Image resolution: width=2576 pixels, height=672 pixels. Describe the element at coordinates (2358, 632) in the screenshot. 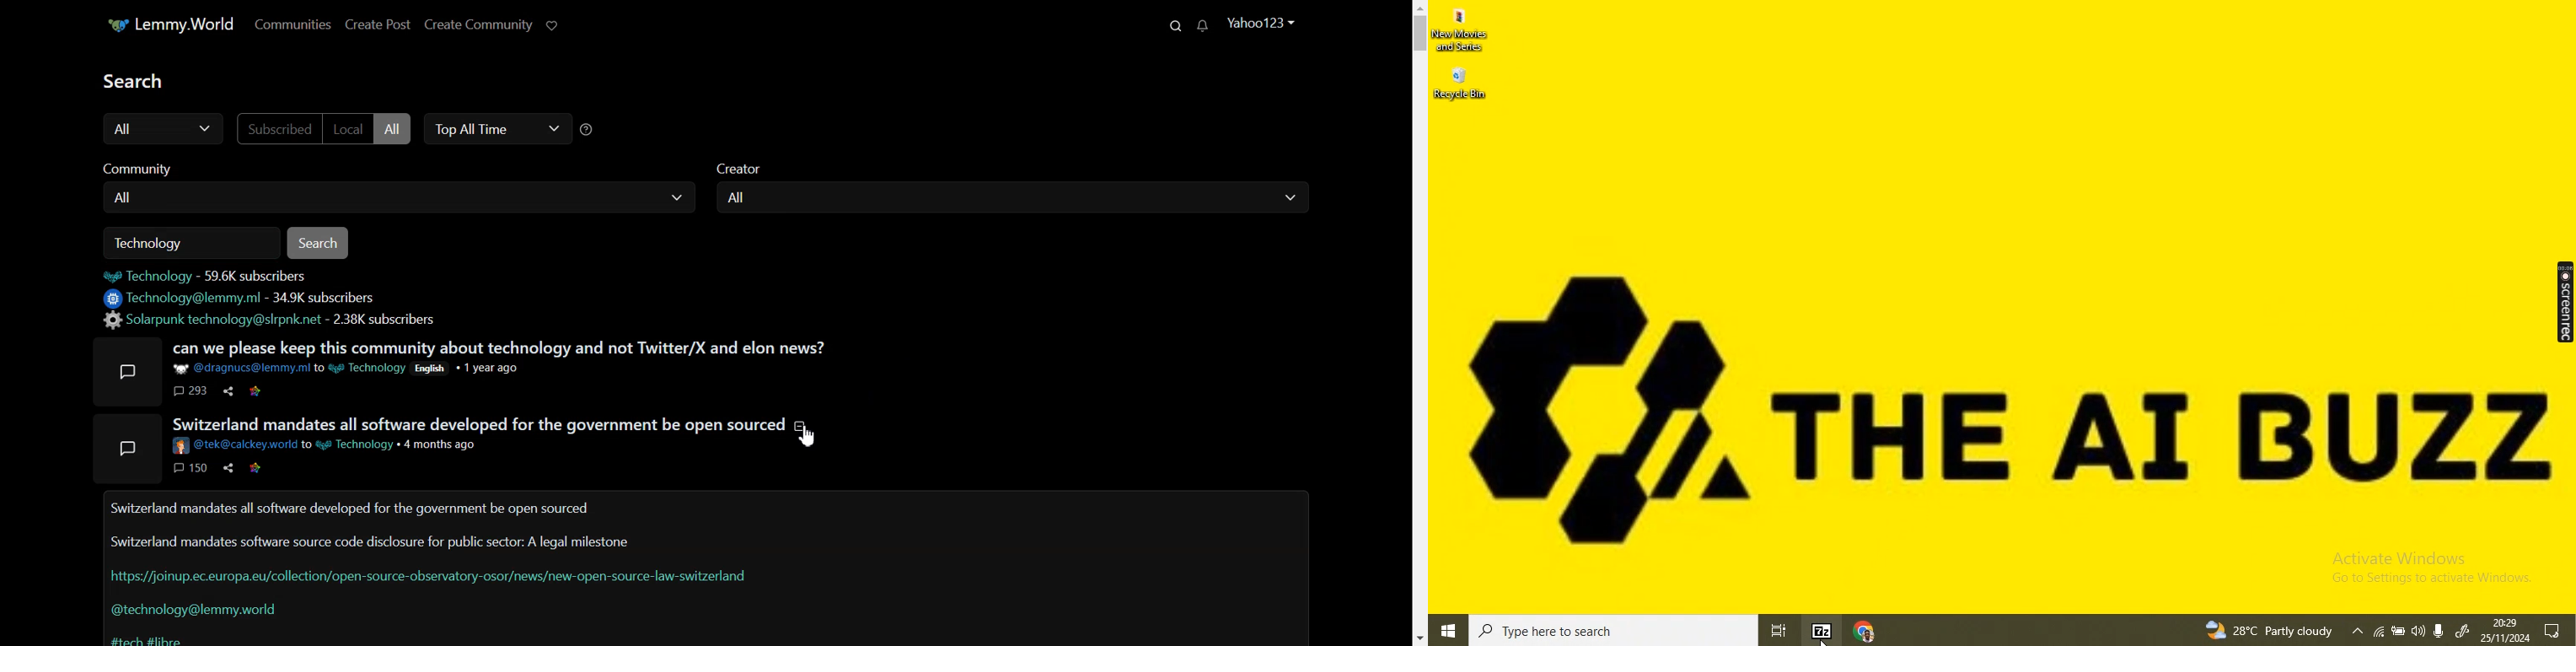

I see `show hidden icon` at that location.